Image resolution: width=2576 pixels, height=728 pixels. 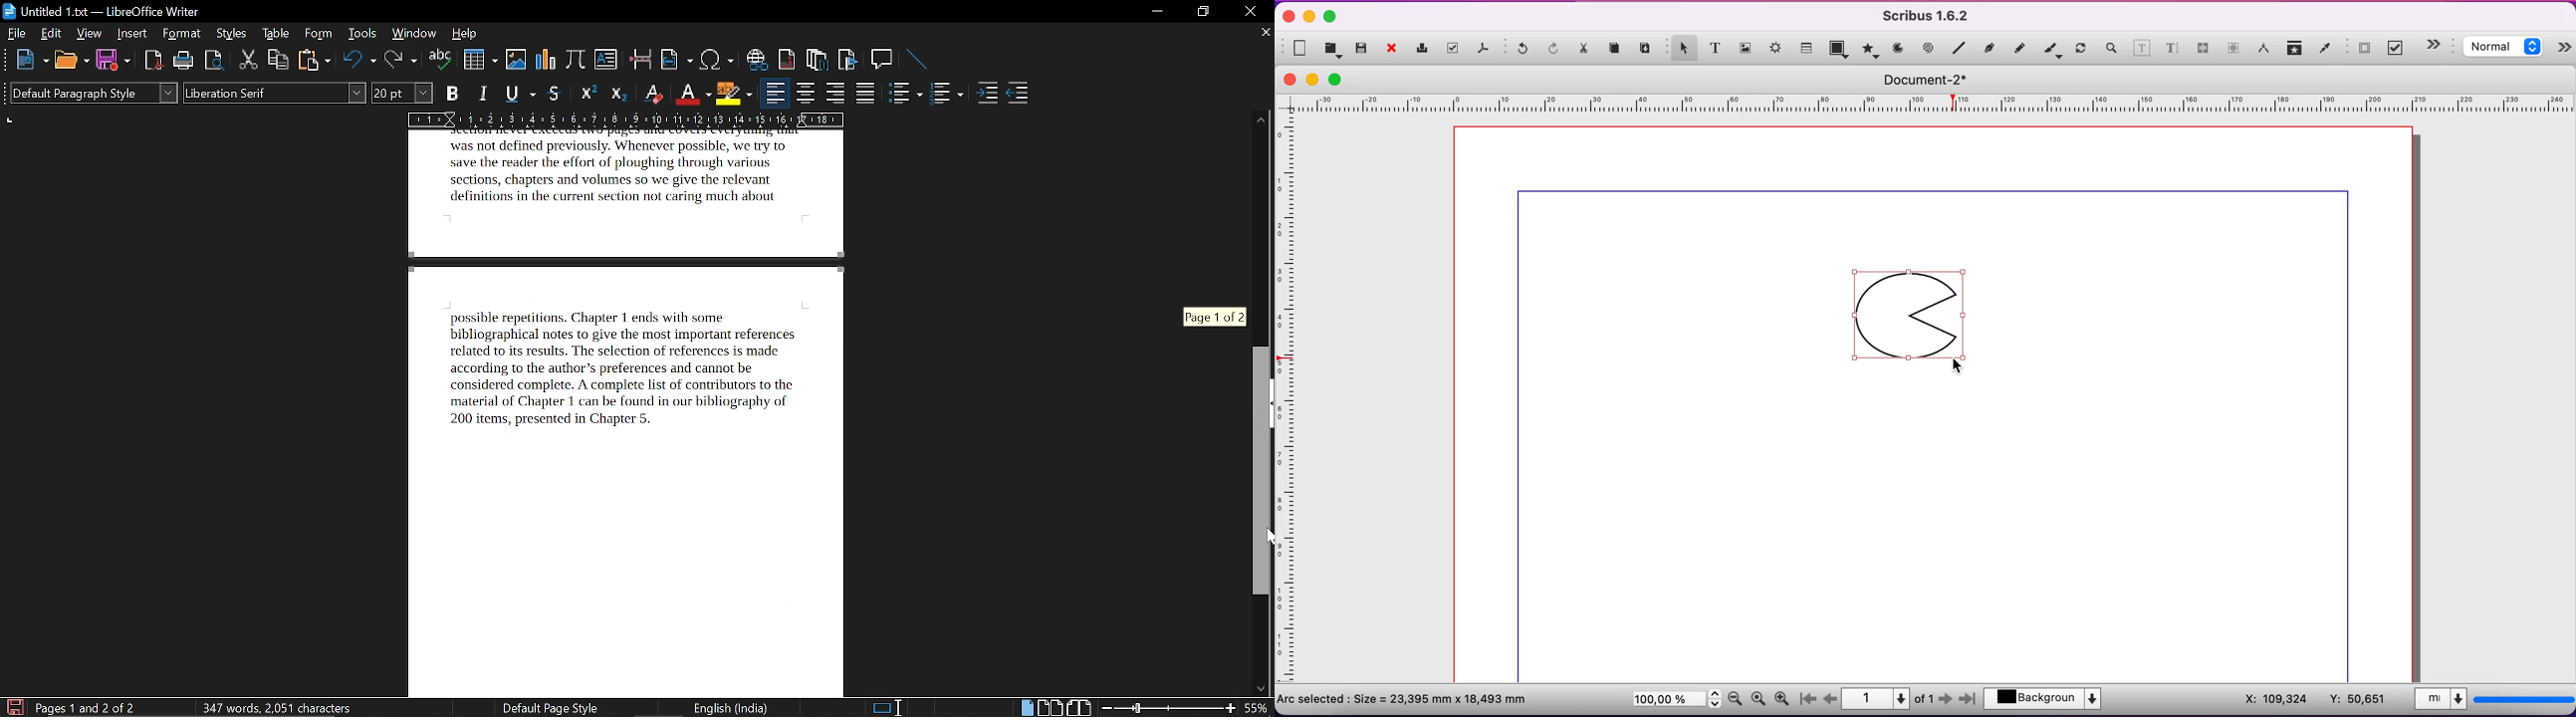 What do you see at coordinates (480, 60) in the screenshot?
I see `insert table` at bounding box center [480, 60].